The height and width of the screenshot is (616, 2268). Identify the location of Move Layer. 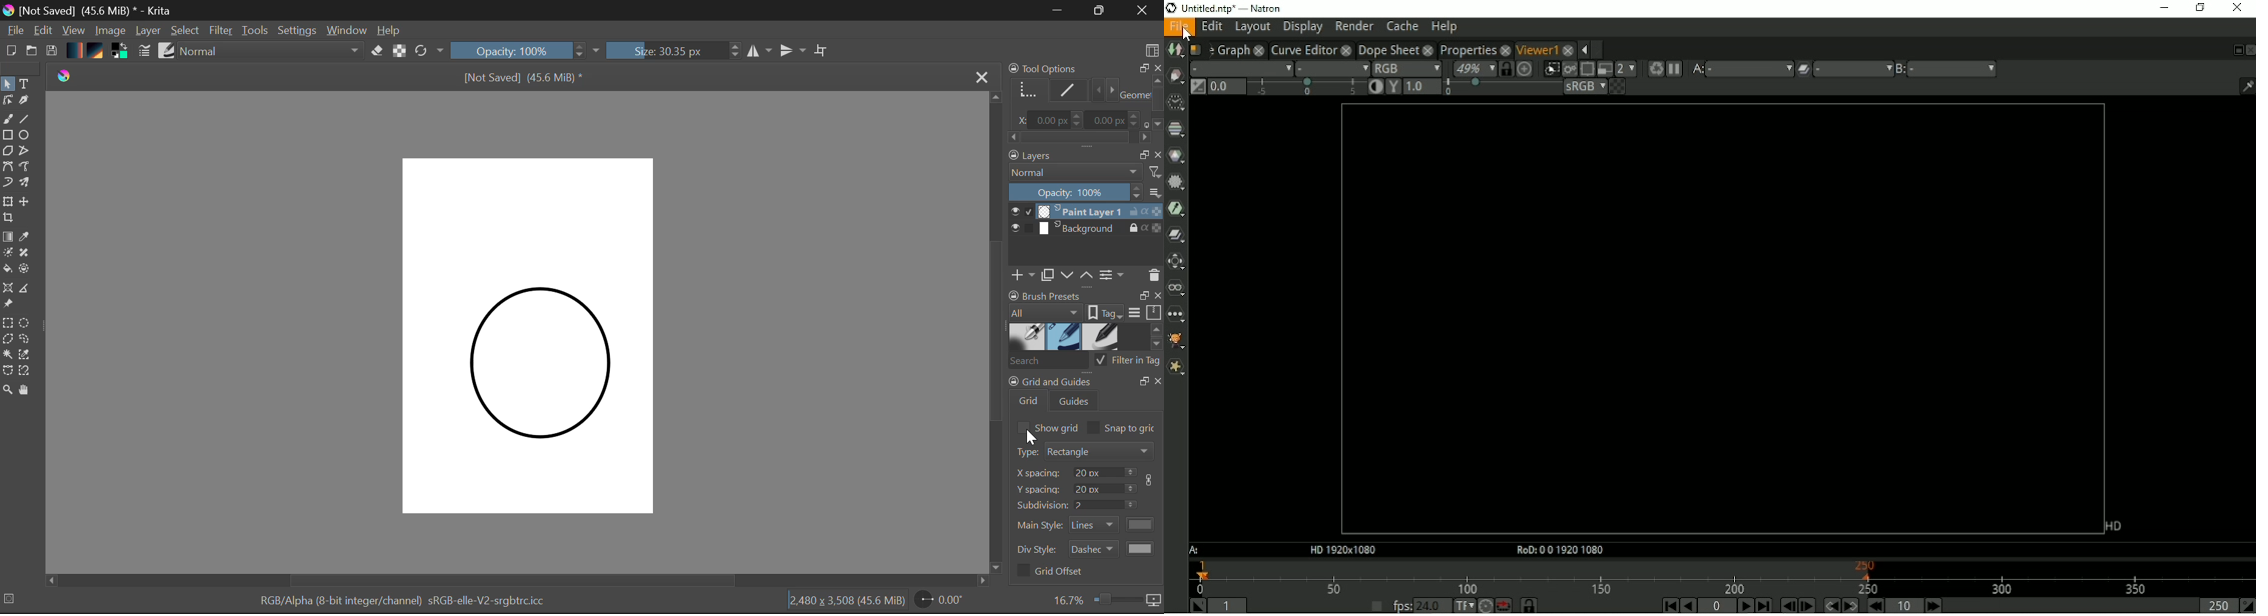
(26, 202).